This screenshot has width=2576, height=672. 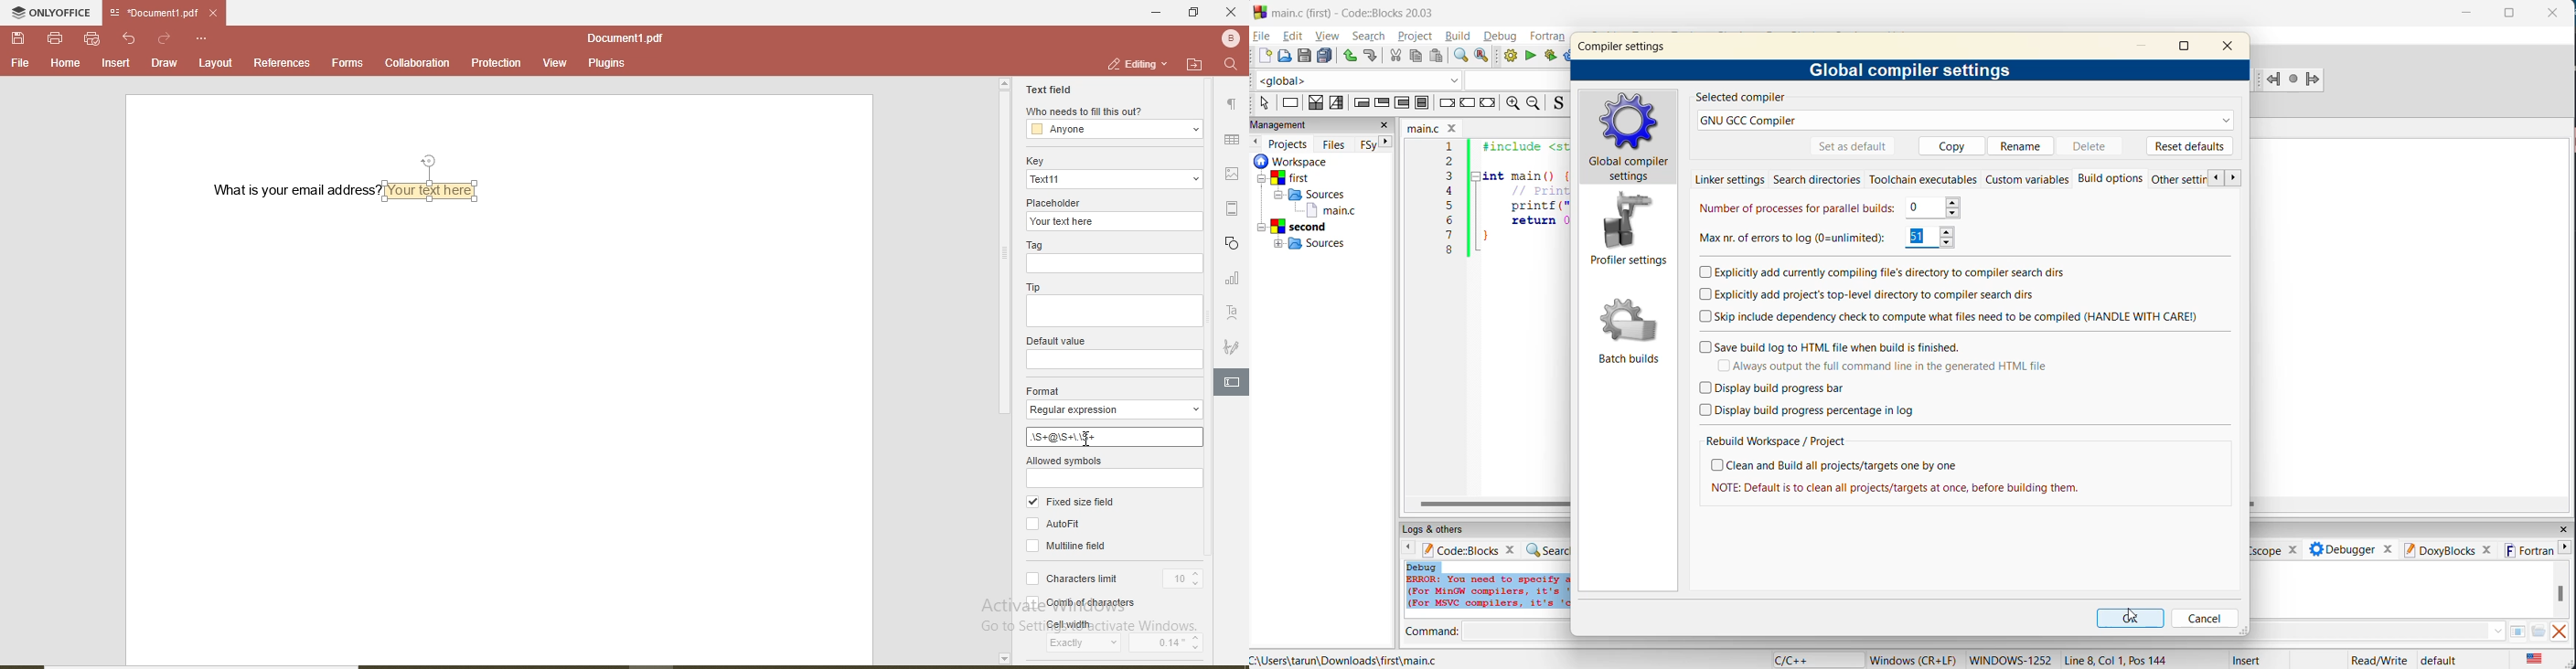 I want to click on clean and build all projects/targets one by one, so click(x=1890, y=465).